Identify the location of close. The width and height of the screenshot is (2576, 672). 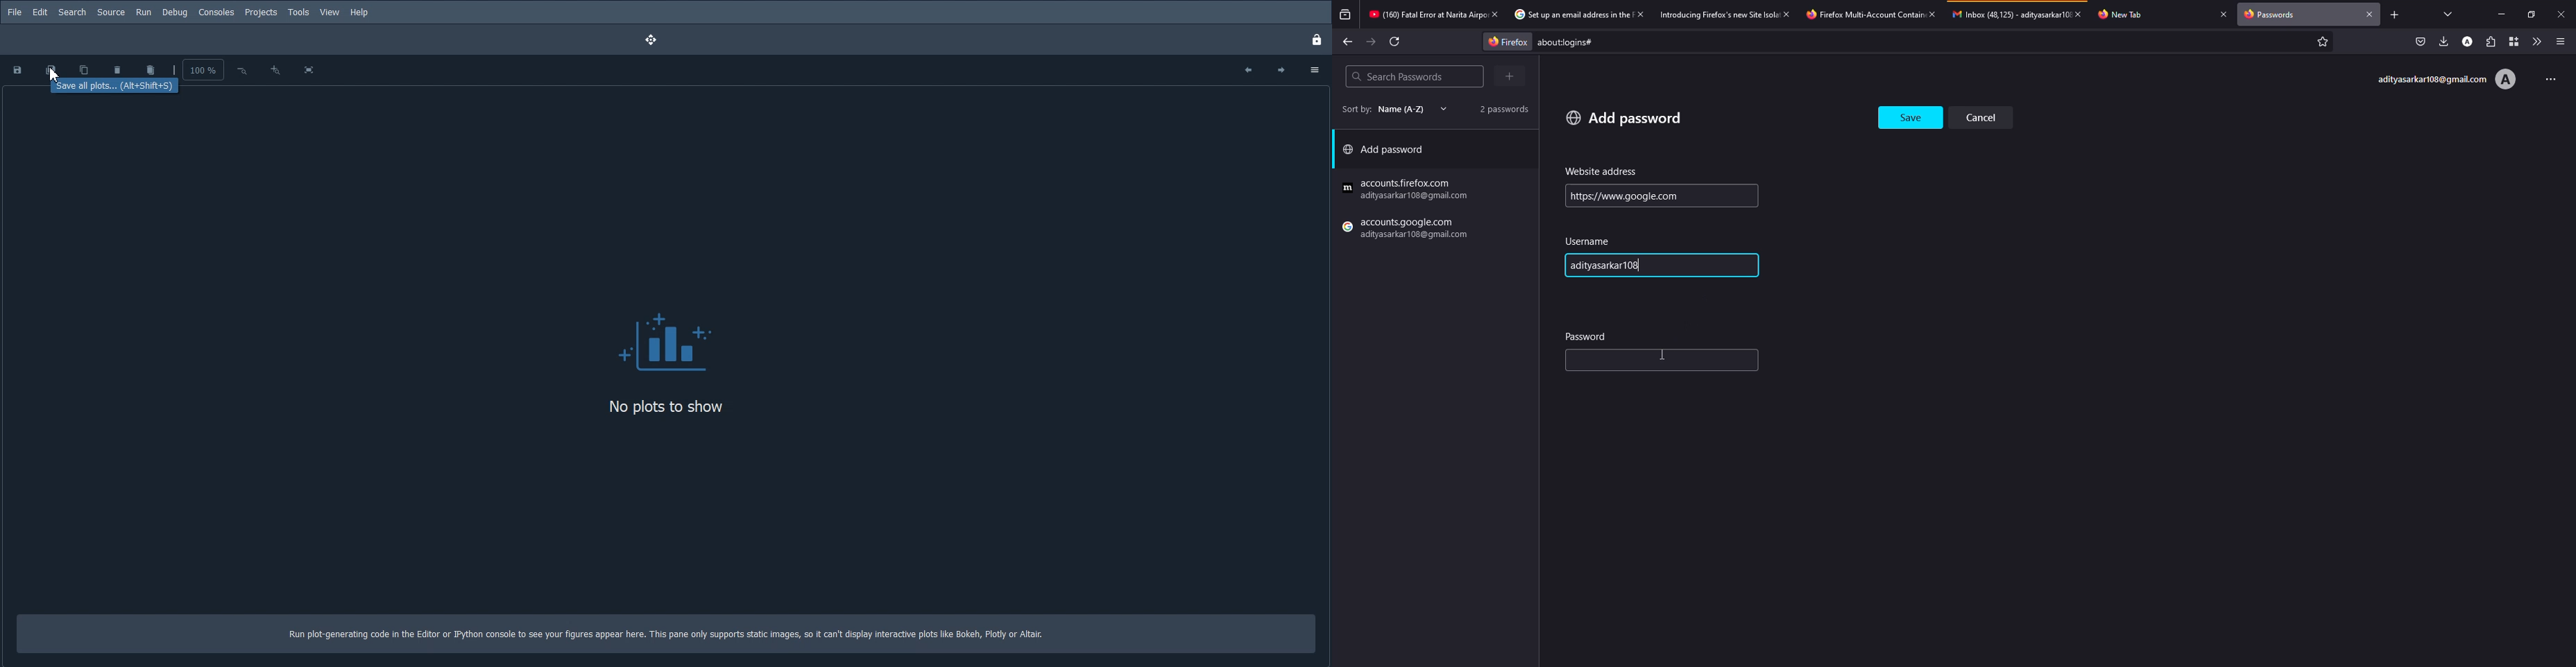
(1494, 14).